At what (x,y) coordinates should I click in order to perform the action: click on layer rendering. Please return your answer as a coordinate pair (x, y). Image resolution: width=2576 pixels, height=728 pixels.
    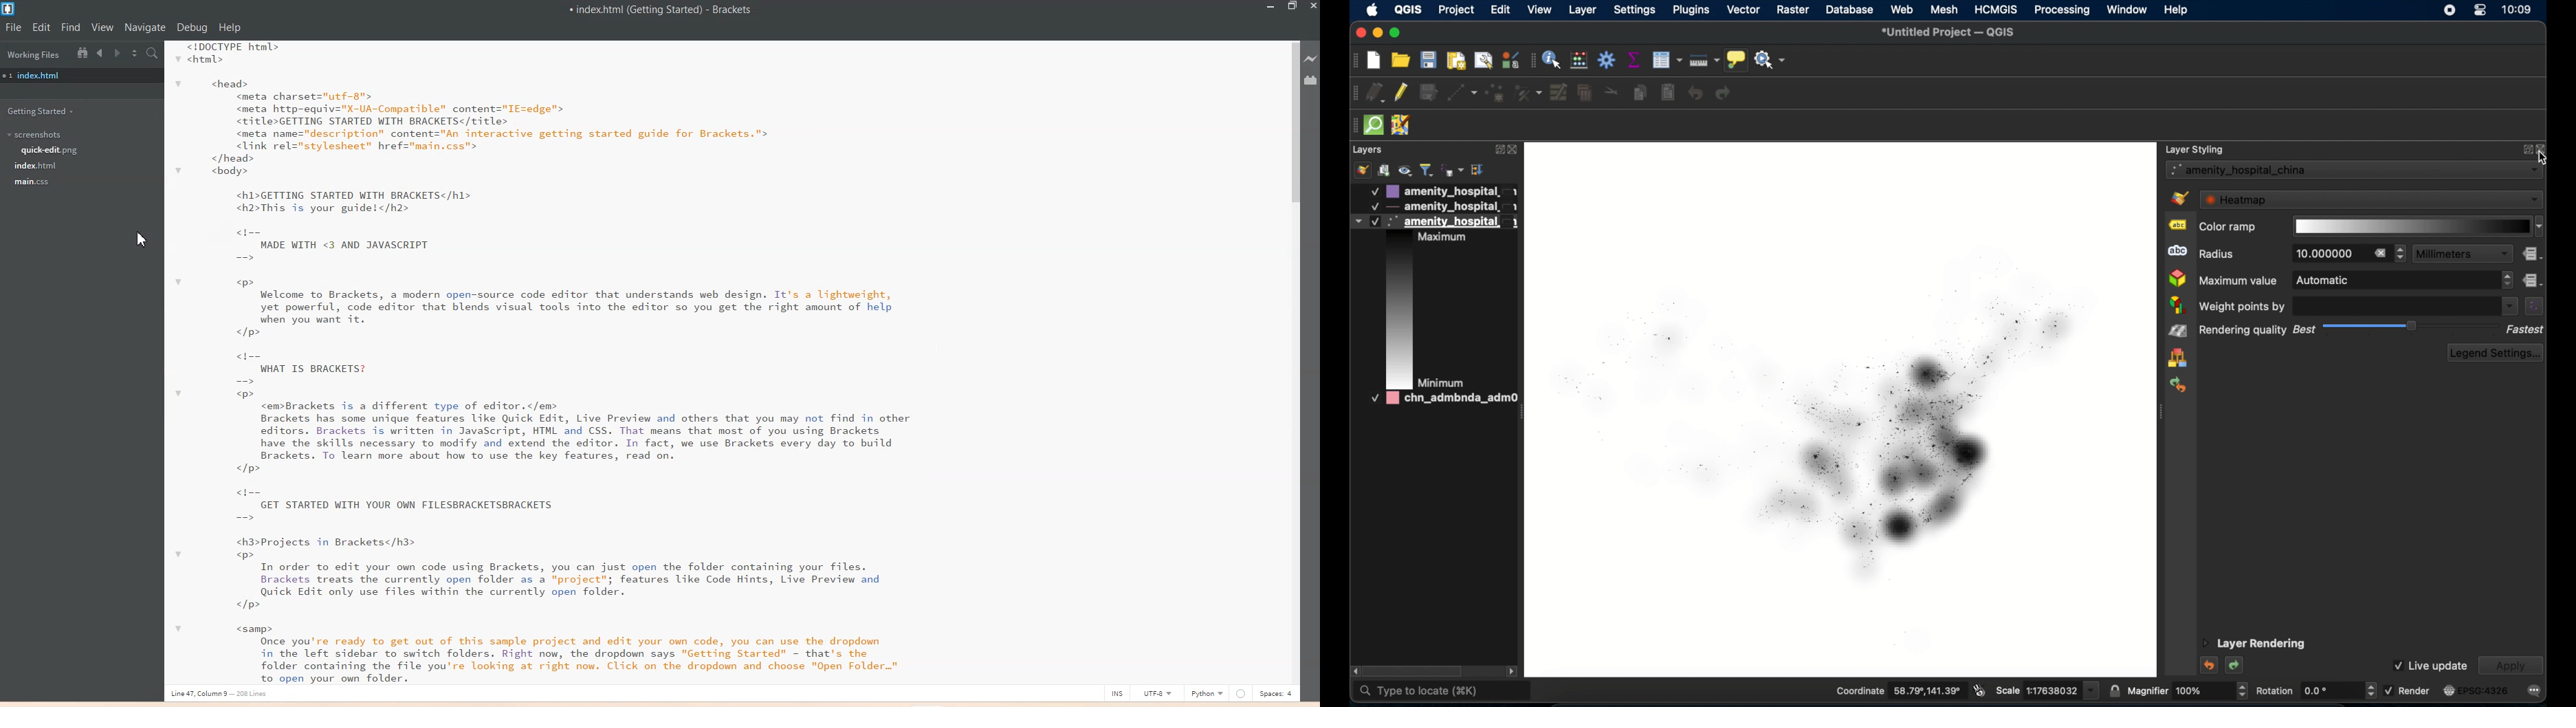
    Looking at the image, I should click on (2254, 644).